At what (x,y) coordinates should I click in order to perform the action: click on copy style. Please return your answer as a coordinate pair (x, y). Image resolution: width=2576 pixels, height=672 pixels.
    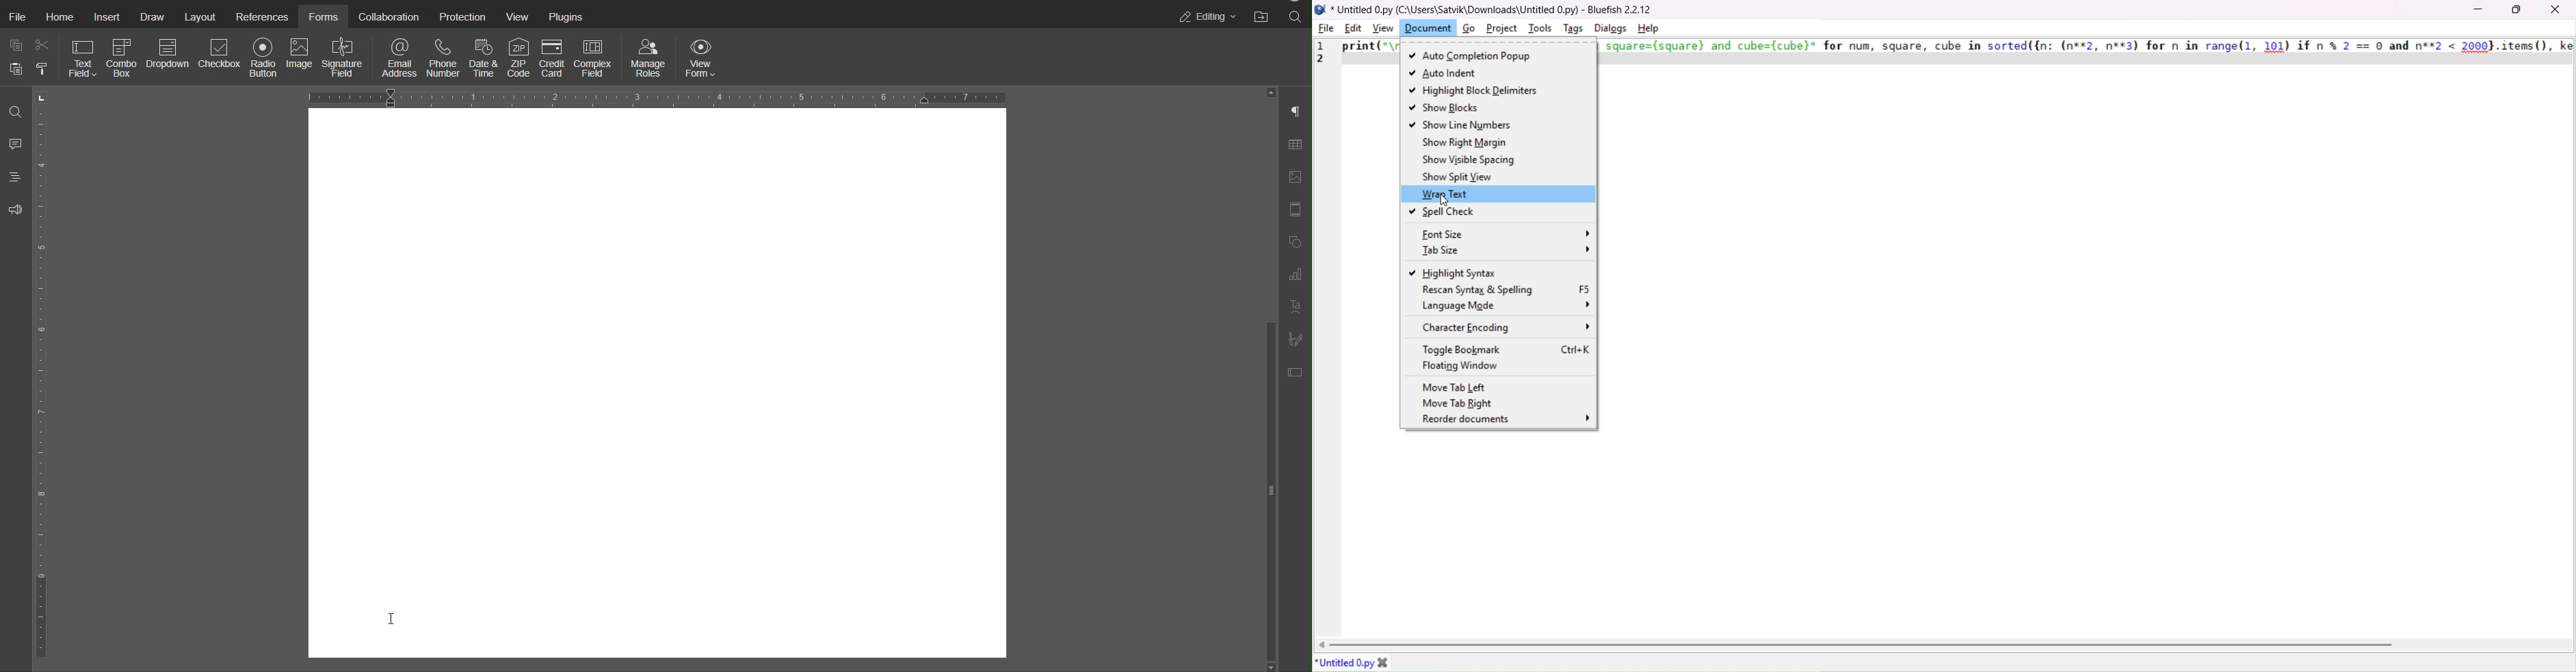
    Looking at the image, I should click on (44, 70).